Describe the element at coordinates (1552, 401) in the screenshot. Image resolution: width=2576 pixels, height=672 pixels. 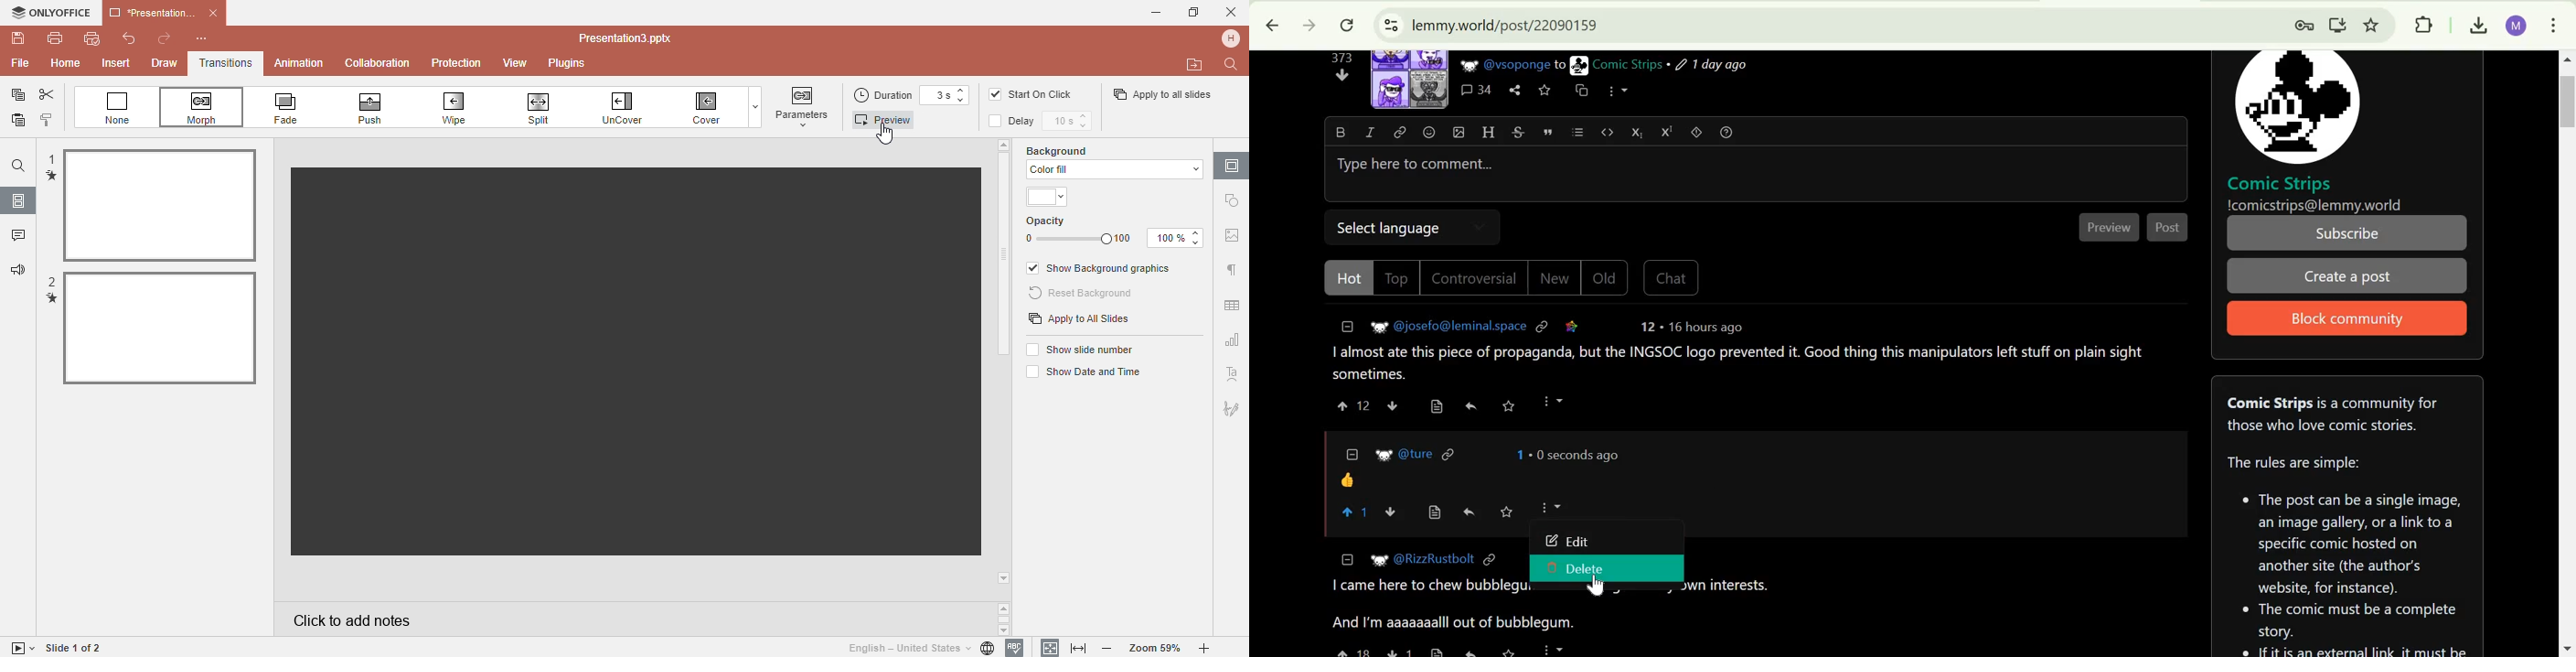
I see `more options` at that location.